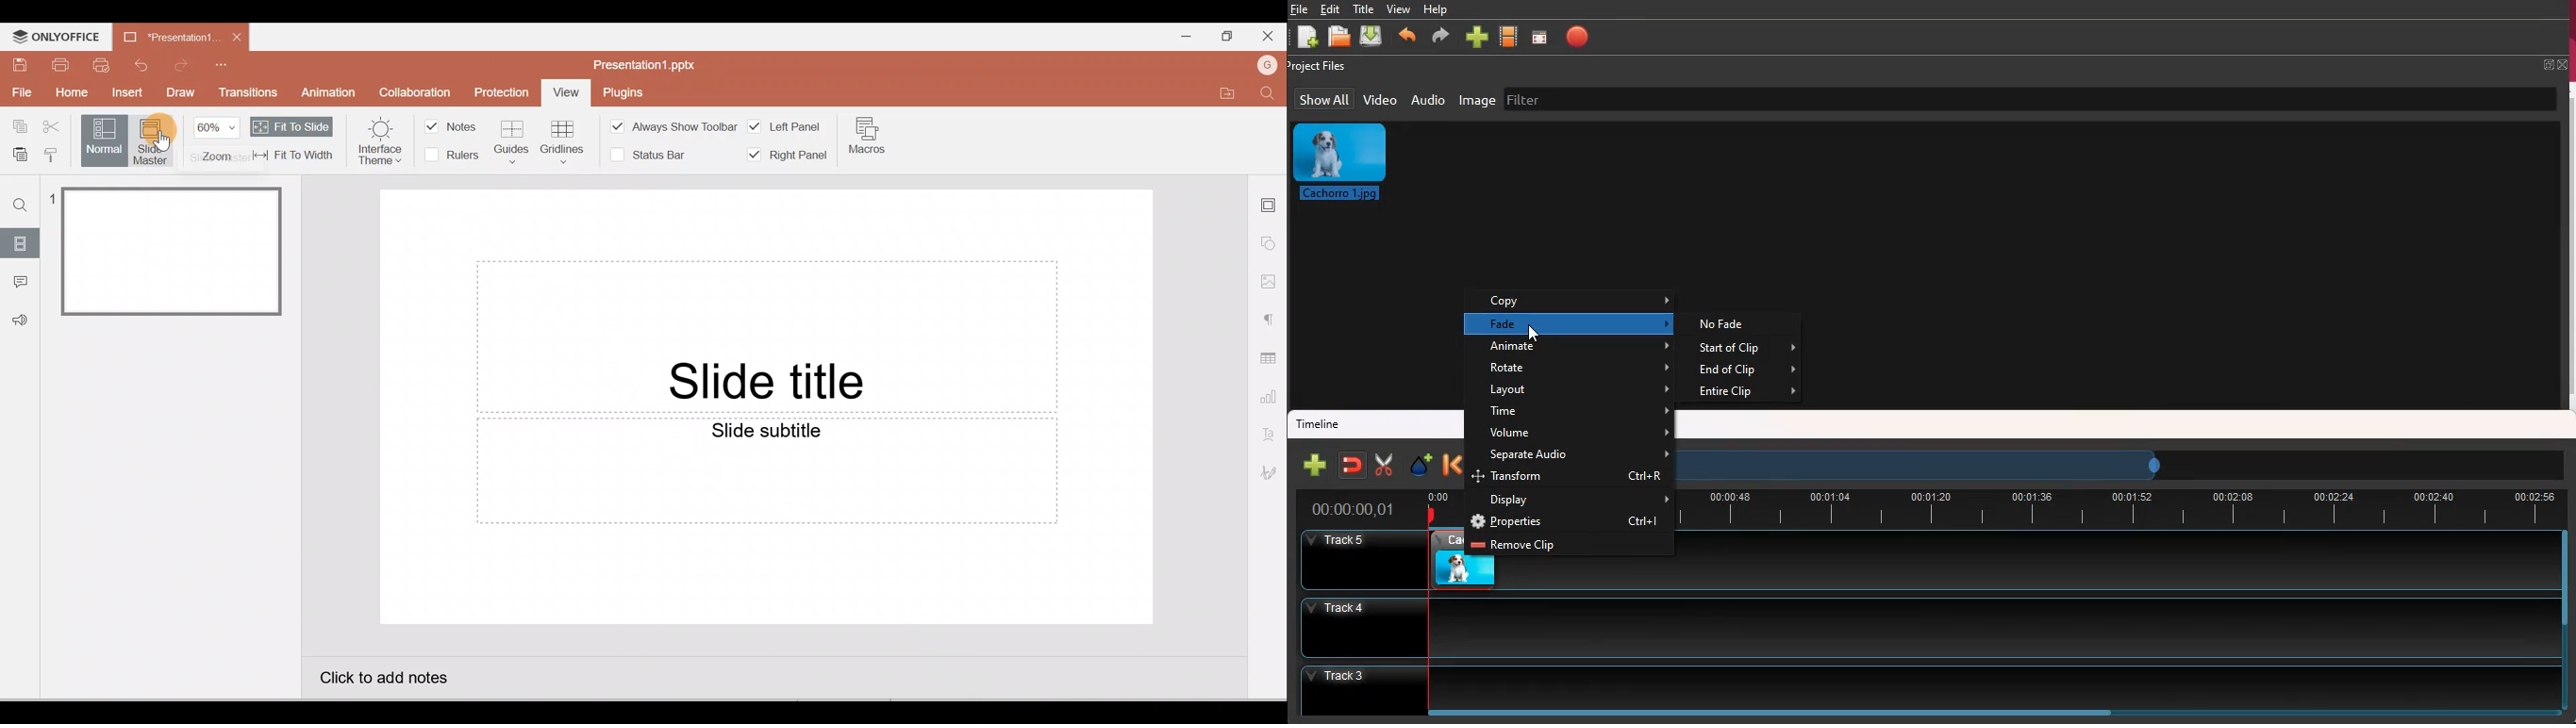  I want to click on Text Art settings, so click(1271, 436).